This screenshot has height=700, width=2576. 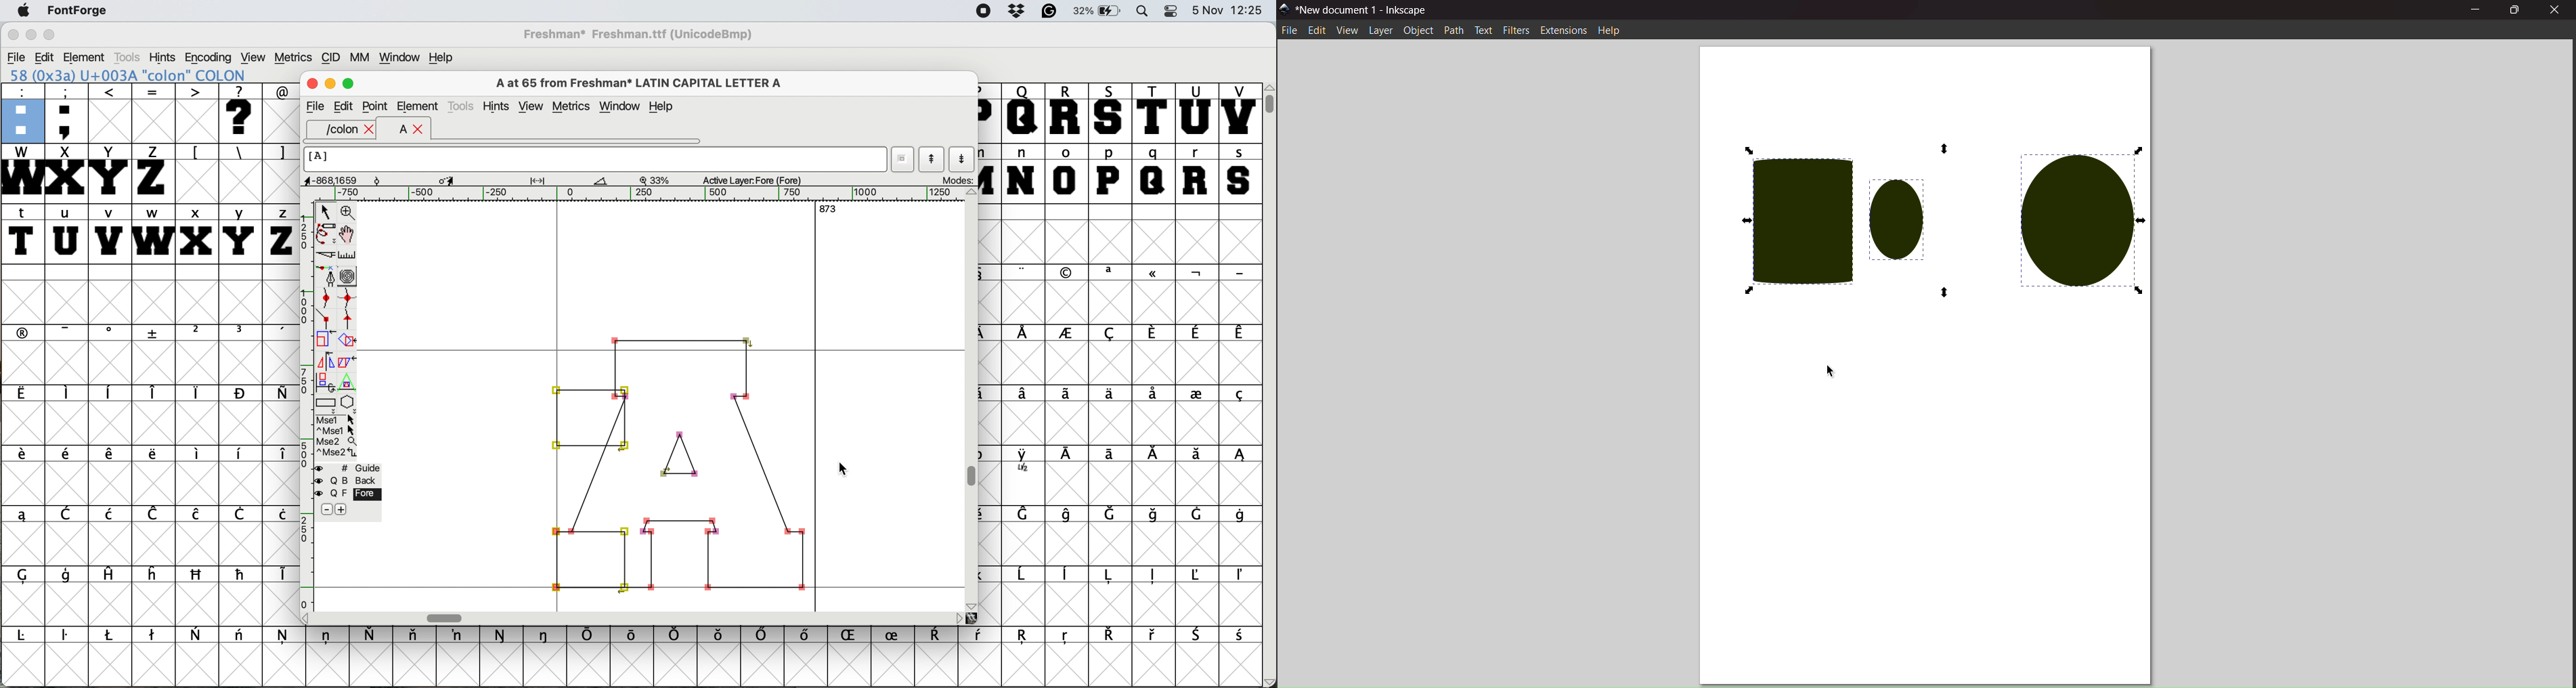 I want to click on vertical scroll bar, so click(x=1268, y=385).